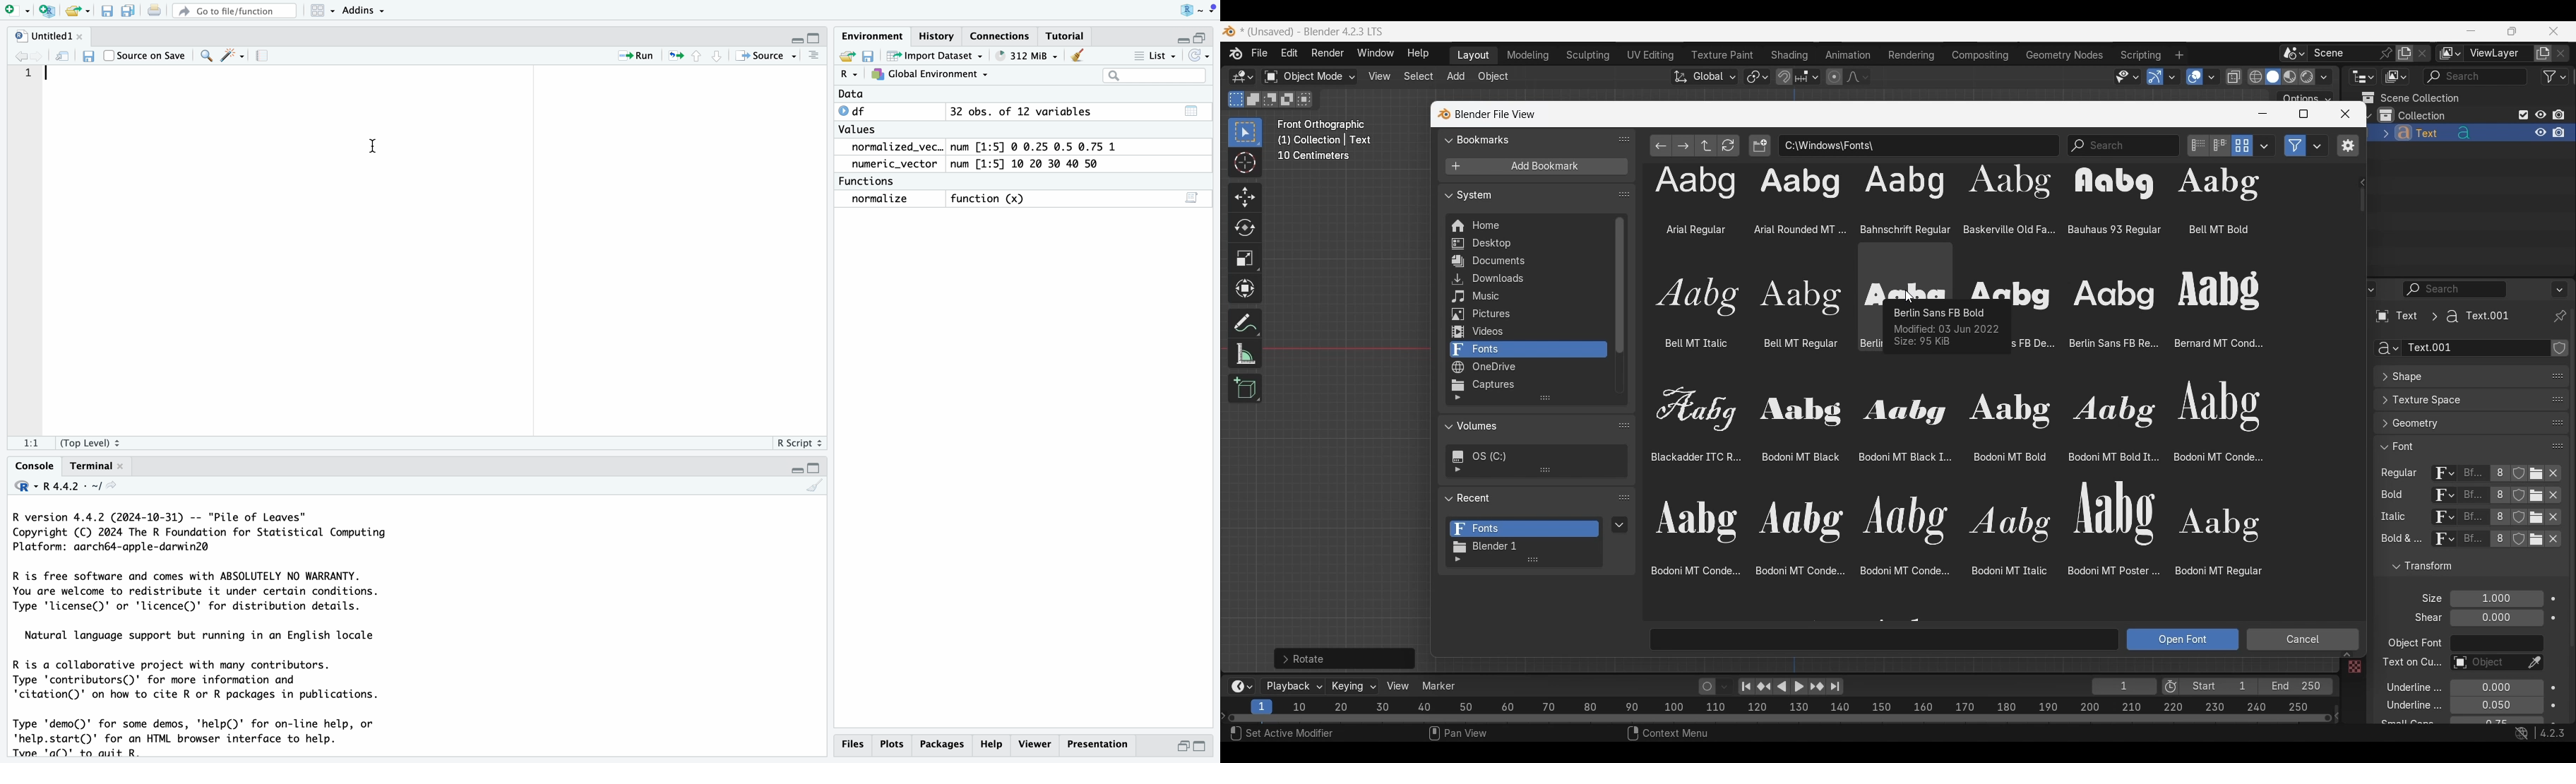 The width and height of the screenshot is (2576, 784). I want to click on Pictures folder, so click(1527, 314).